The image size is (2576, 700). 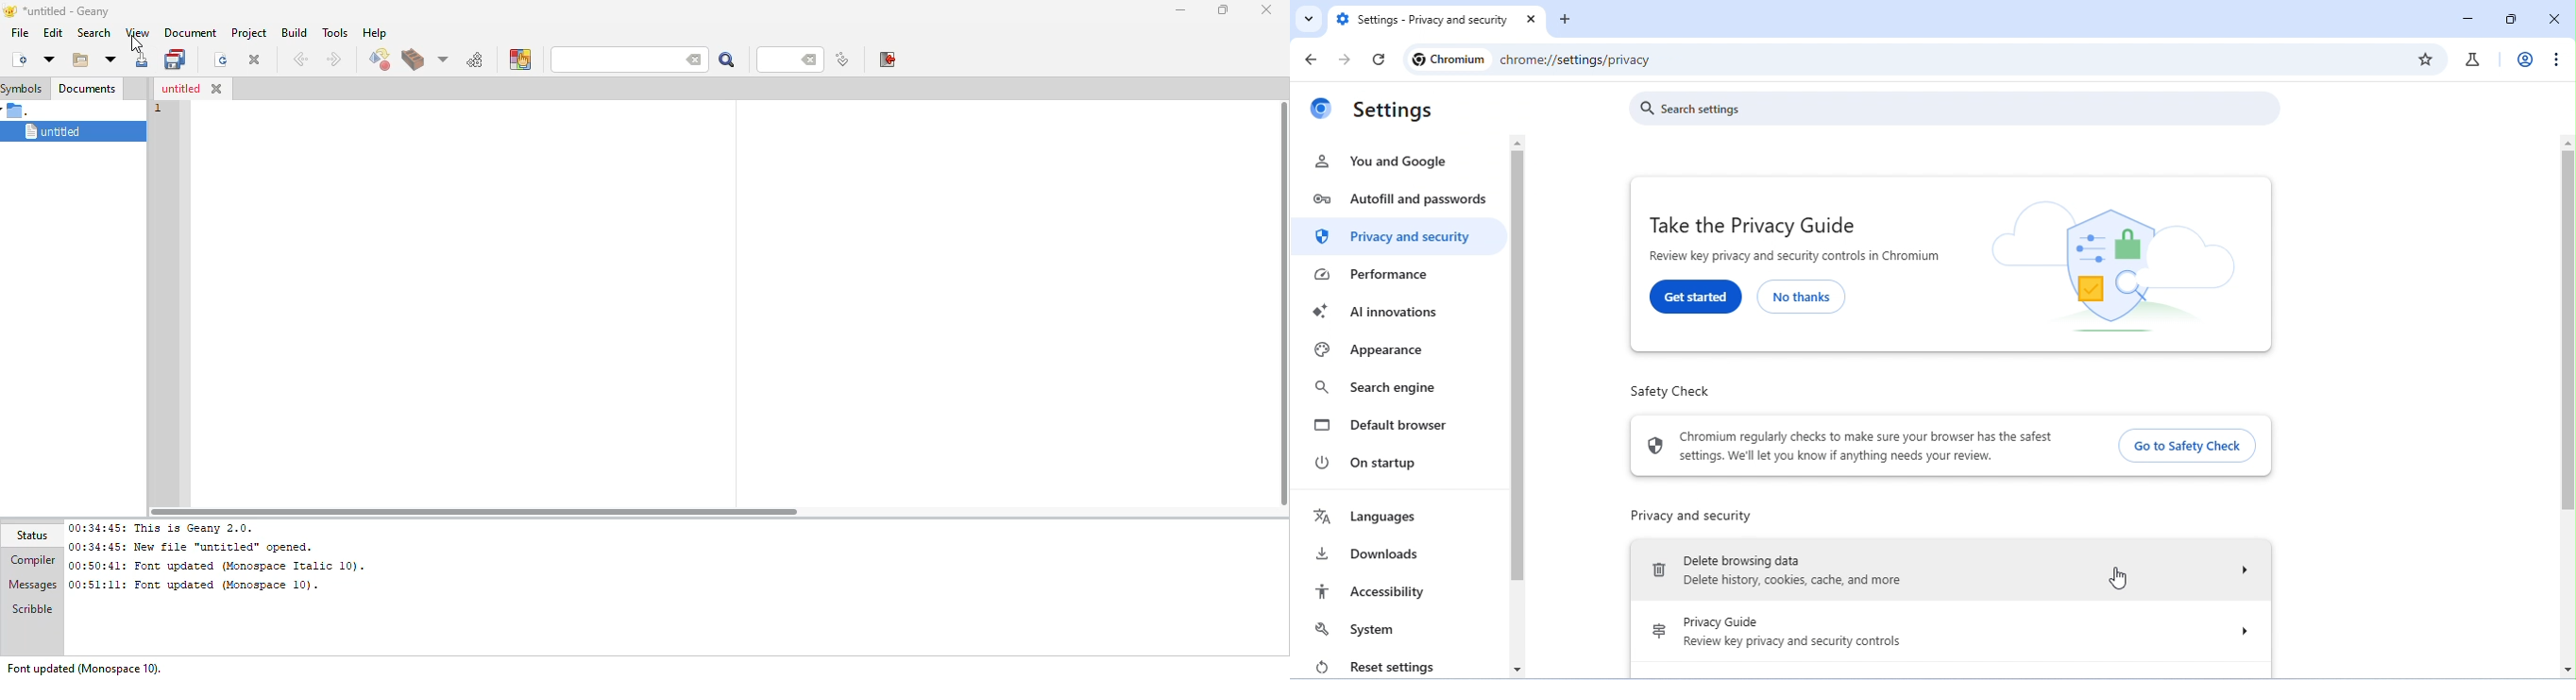 I want to click on vertical scroll bar, so click(x=1518, y=373).